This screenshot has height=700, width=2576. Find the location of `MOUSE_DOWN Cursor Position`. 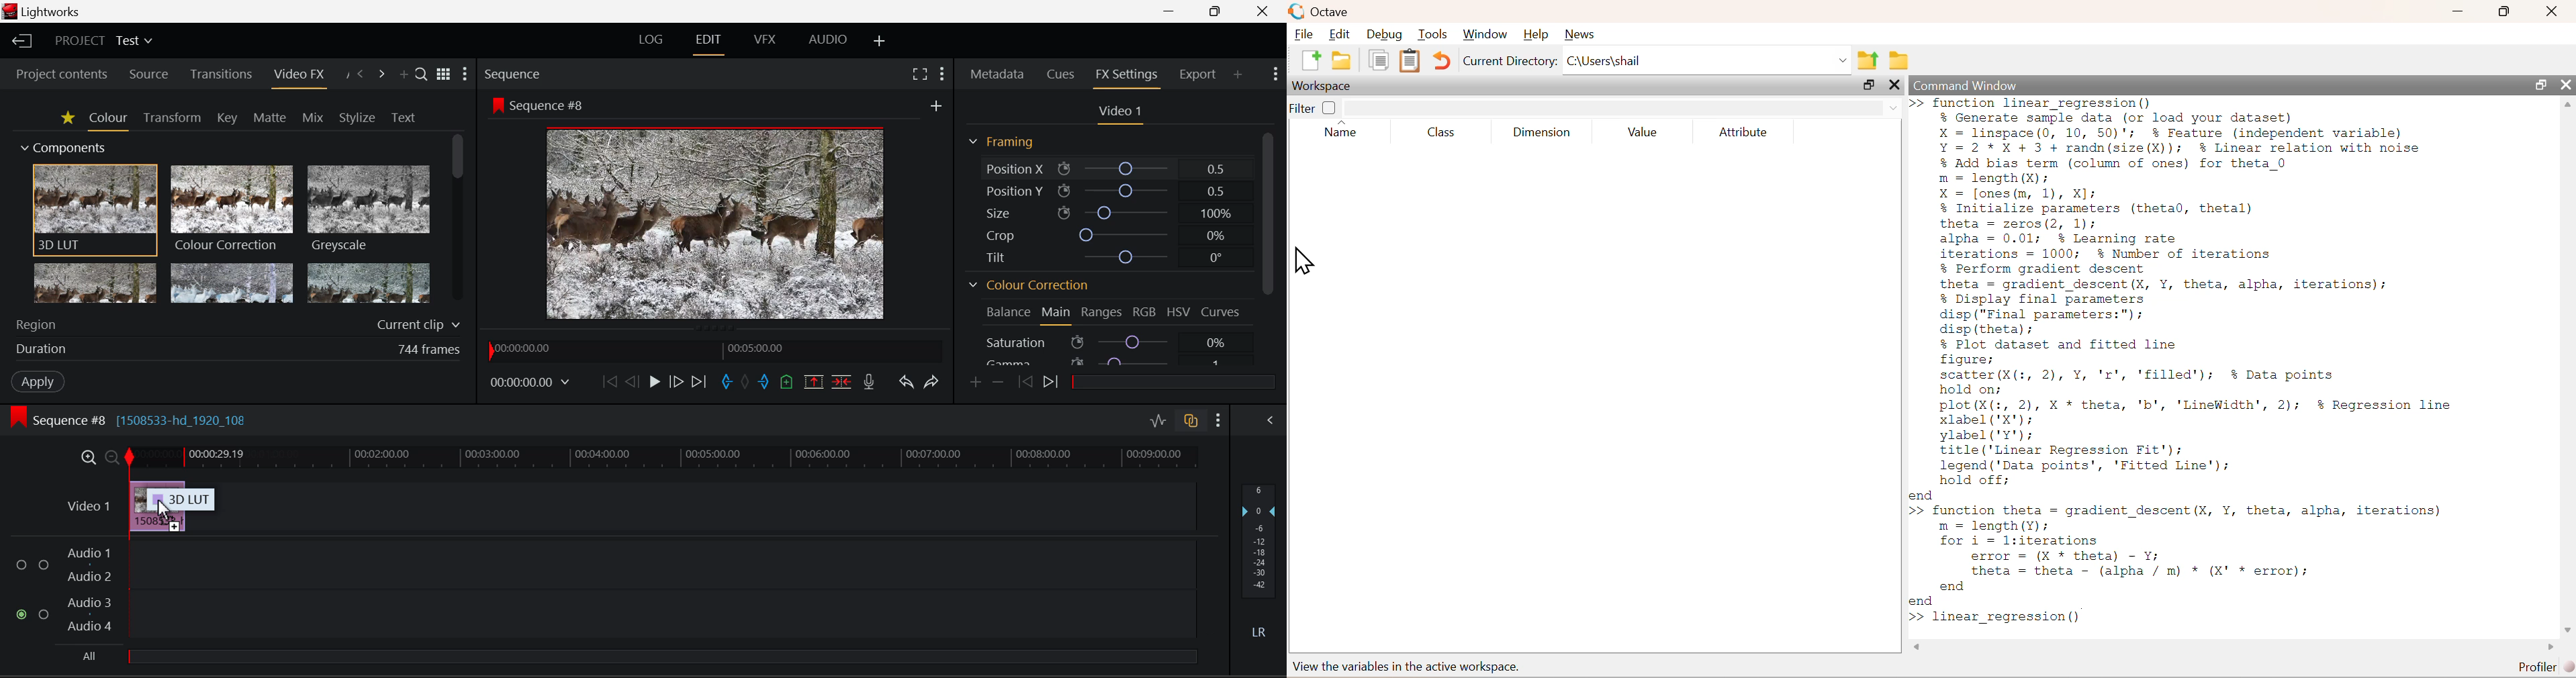

MOUSE_DOWN Cursor Position is located at coordinates (166, 509).